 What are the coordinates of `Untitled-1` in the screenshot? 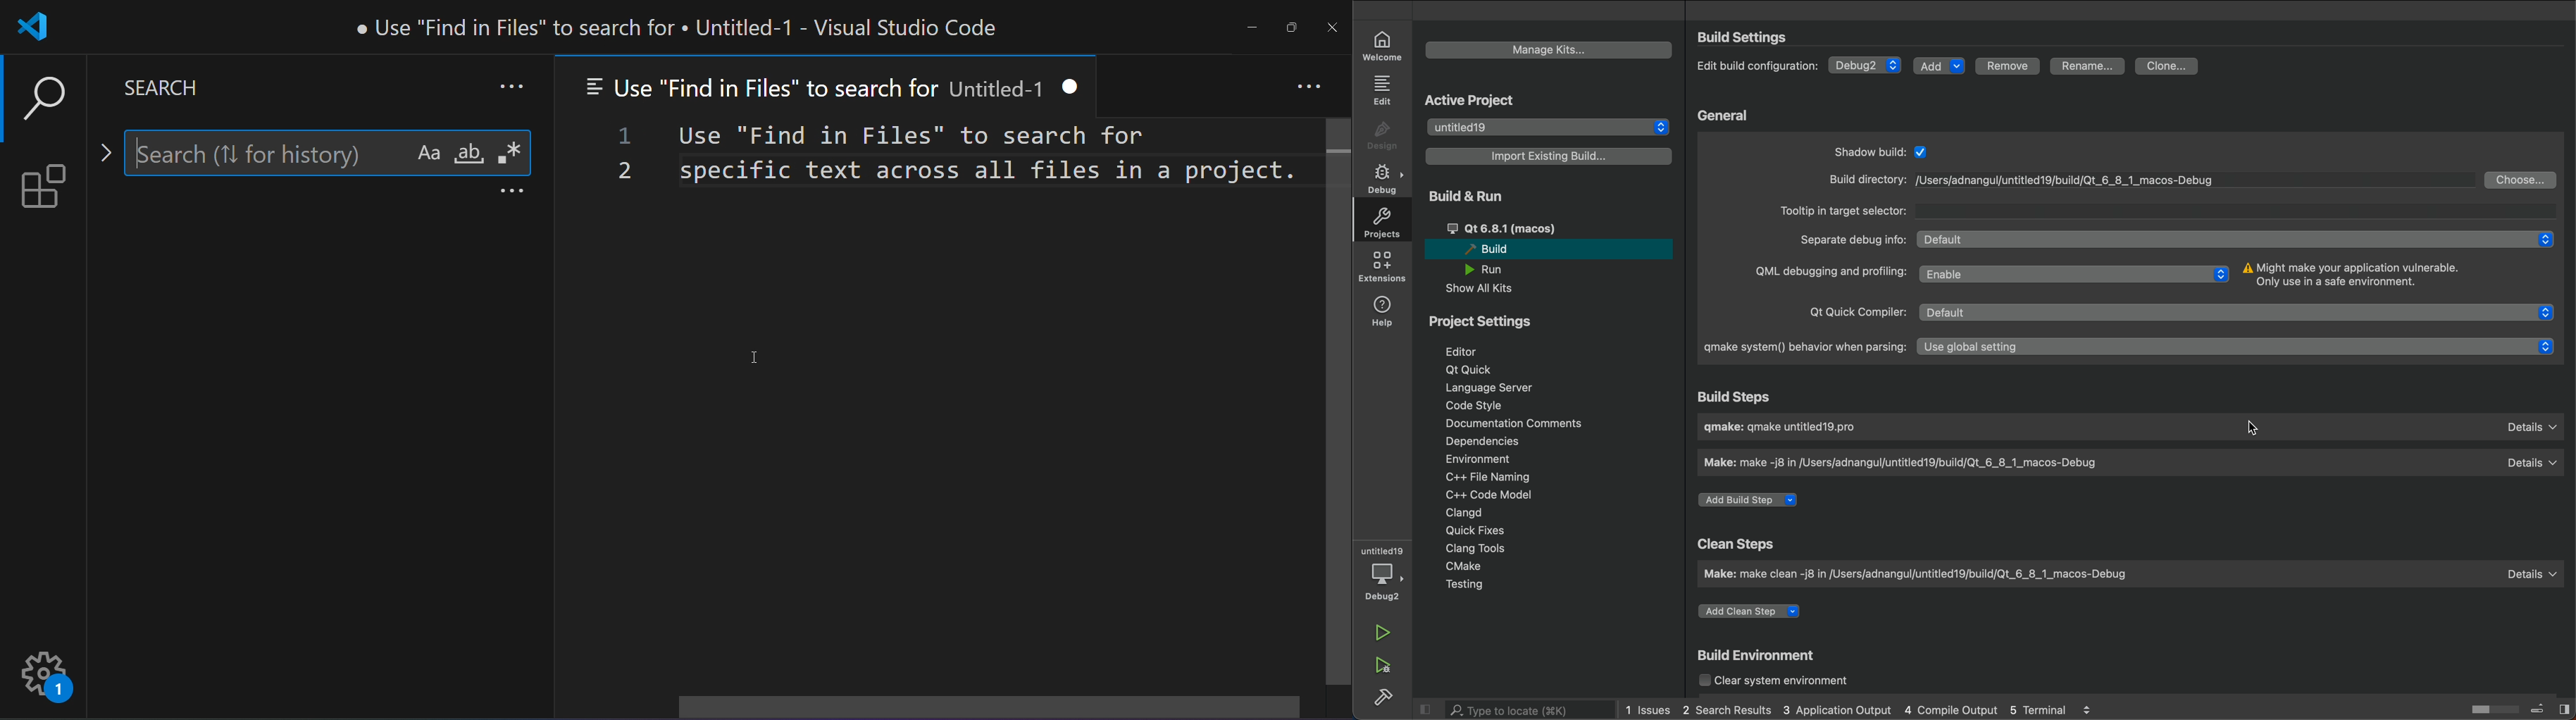 It's located at (1001, 86).